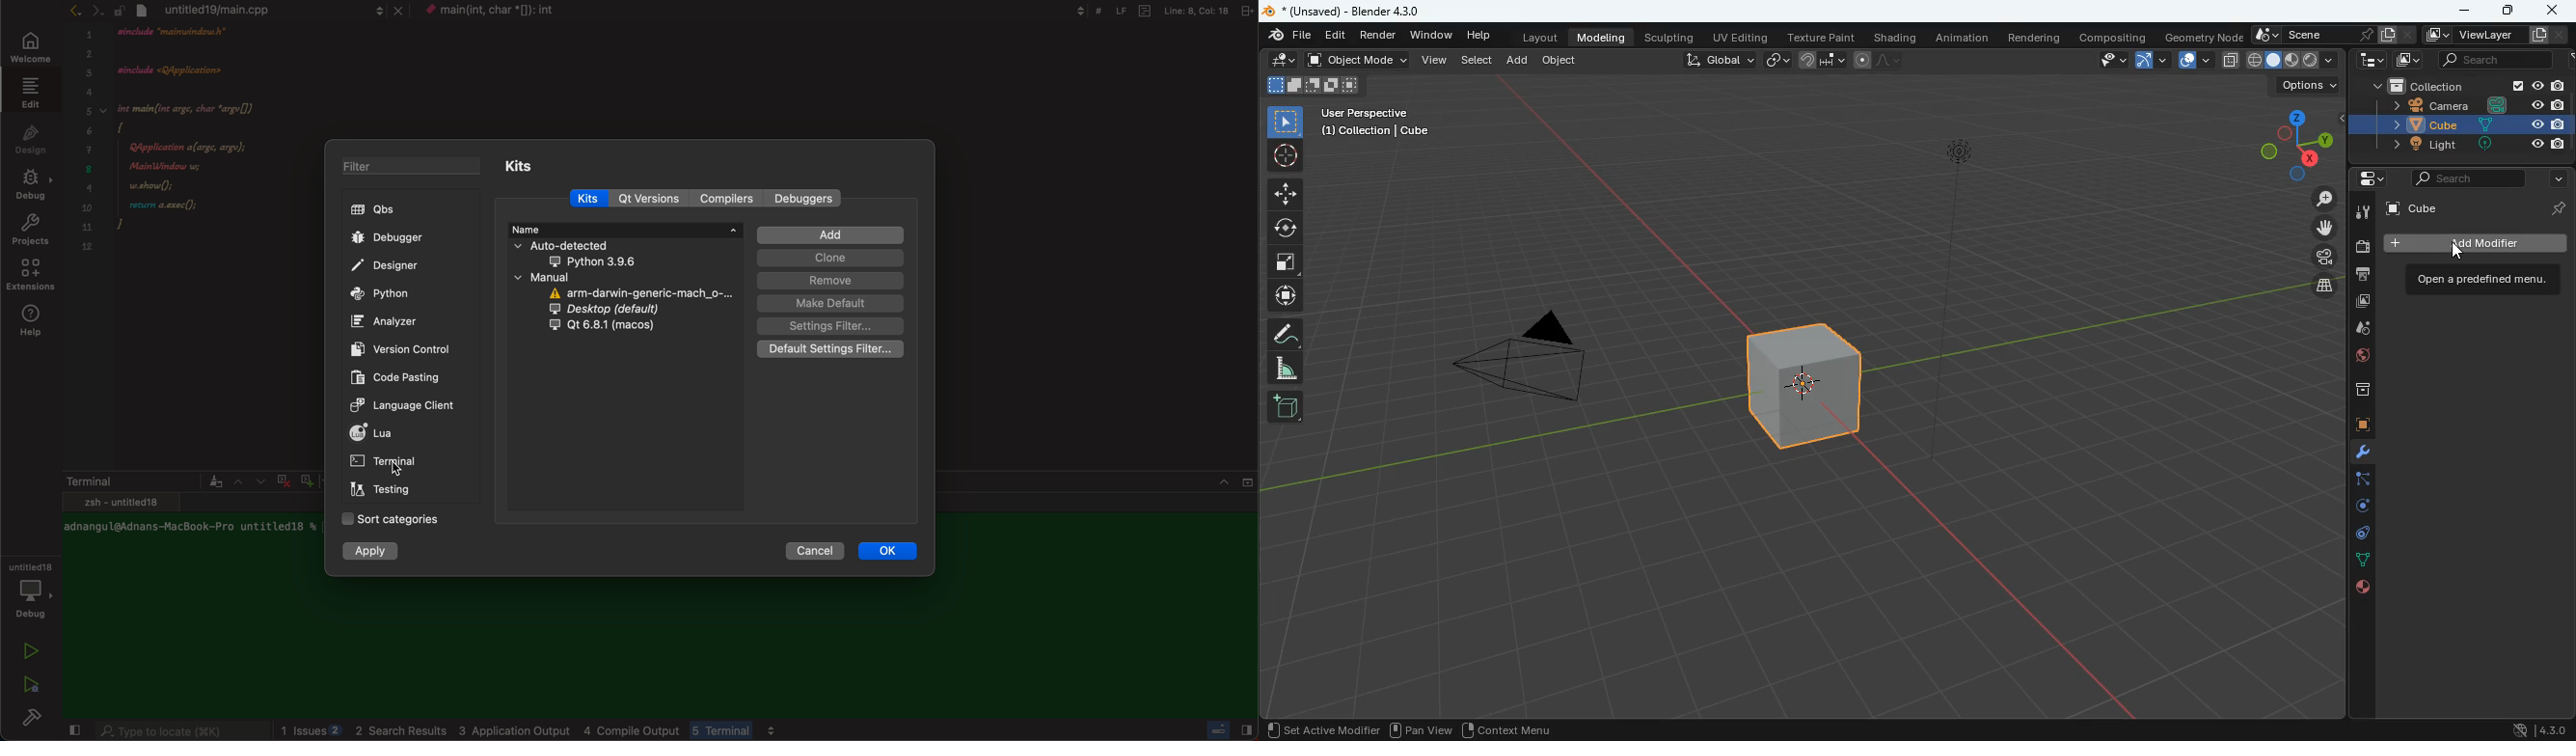 Image resolution: width=2576 pixels, height=756 pixels. I want to click on user perspective, so click(1378, 124).